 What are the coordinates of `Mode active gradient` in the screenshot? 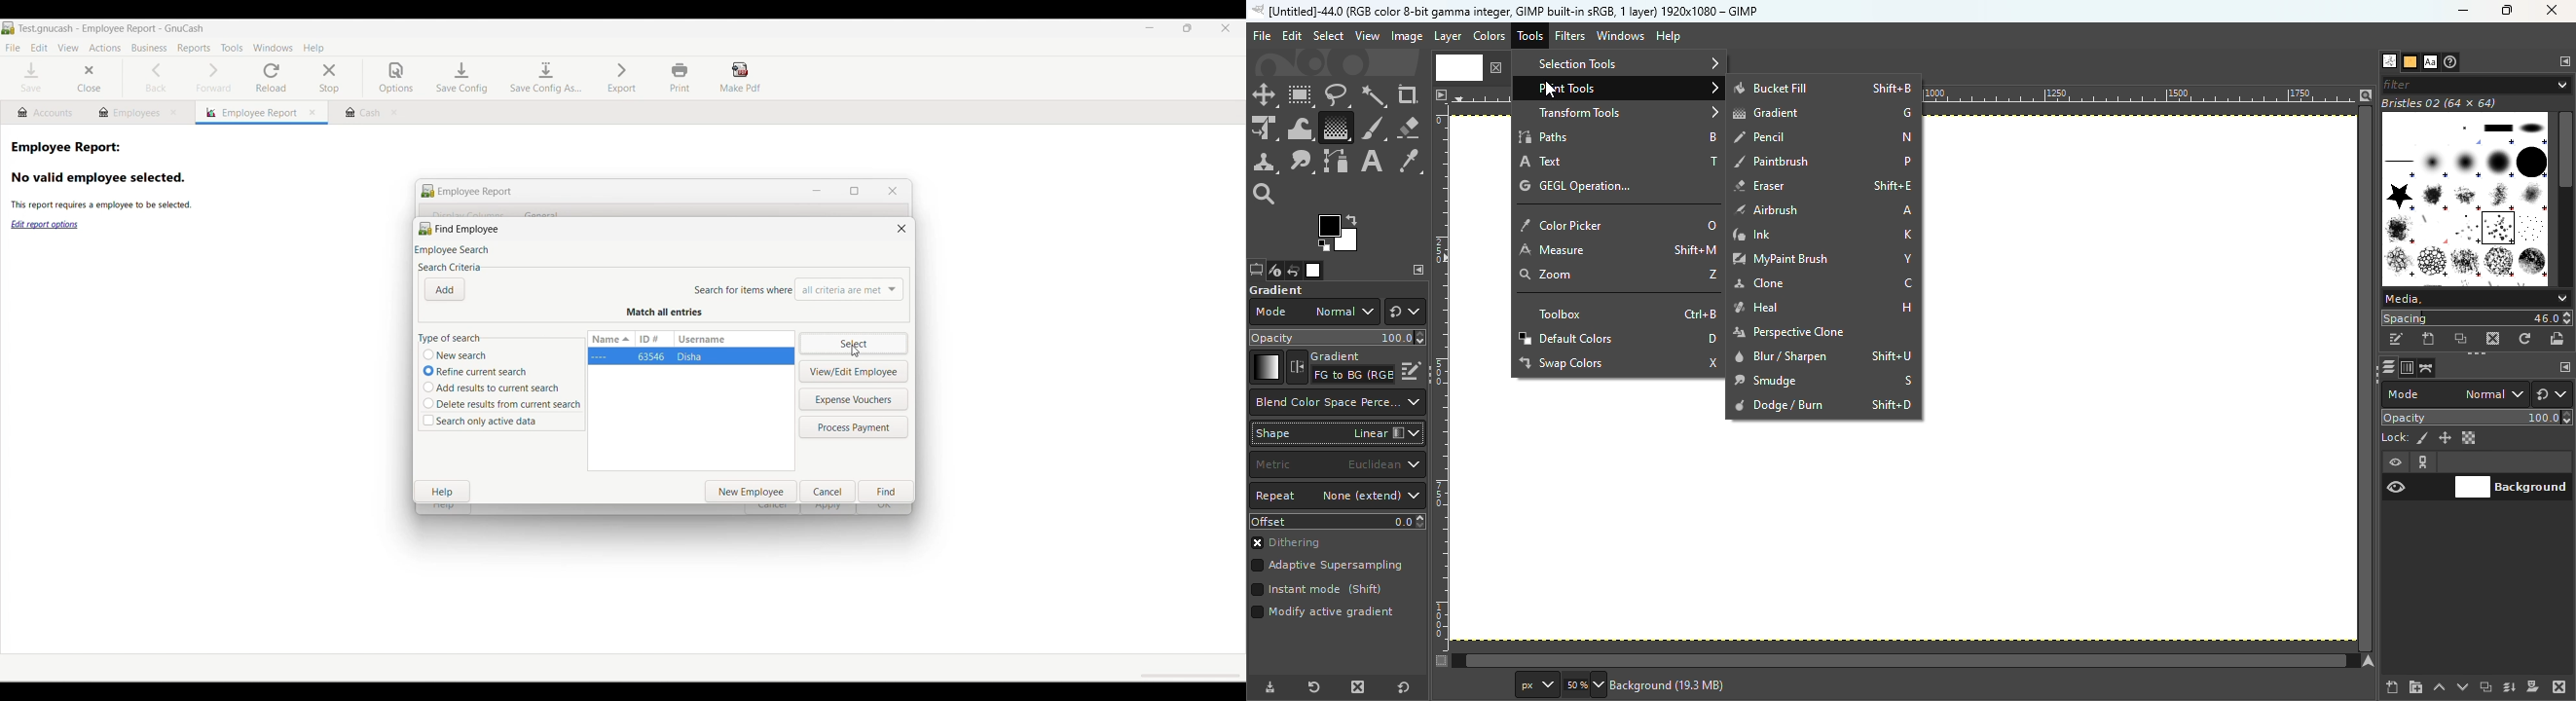 It's located at (1326, 616).